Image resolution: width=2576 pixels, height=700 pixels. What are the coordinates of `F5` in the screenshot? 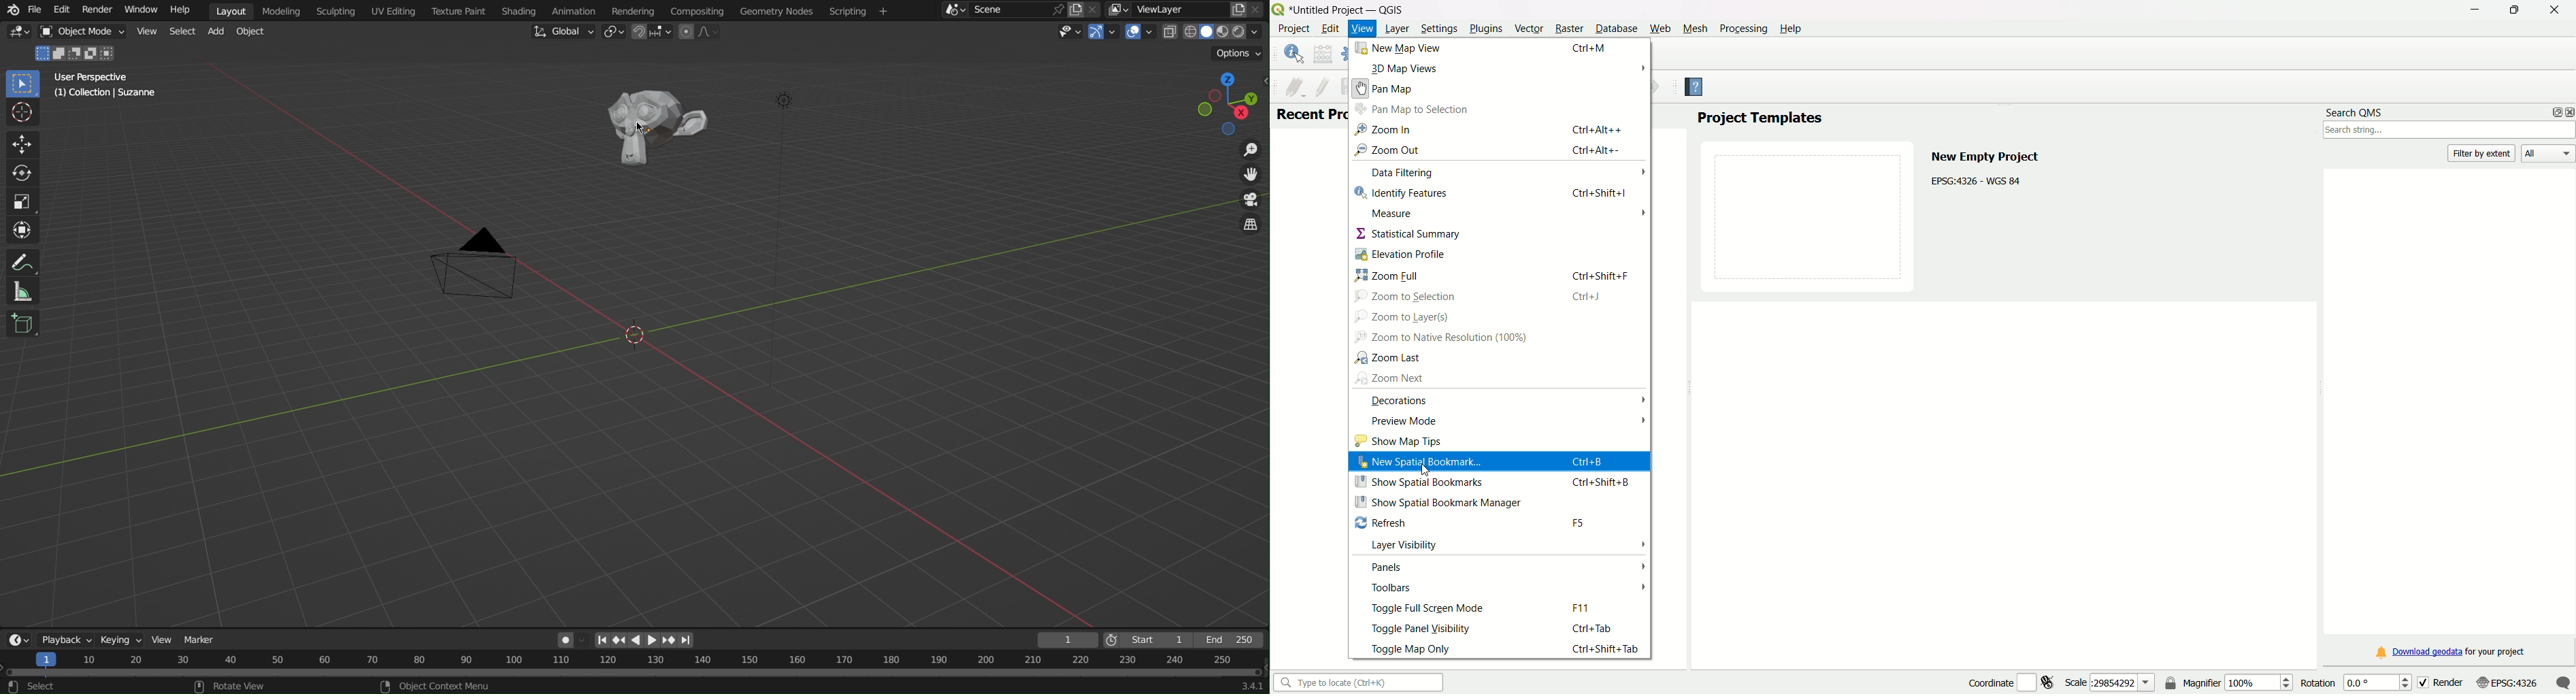 It's located at (1581, 523).